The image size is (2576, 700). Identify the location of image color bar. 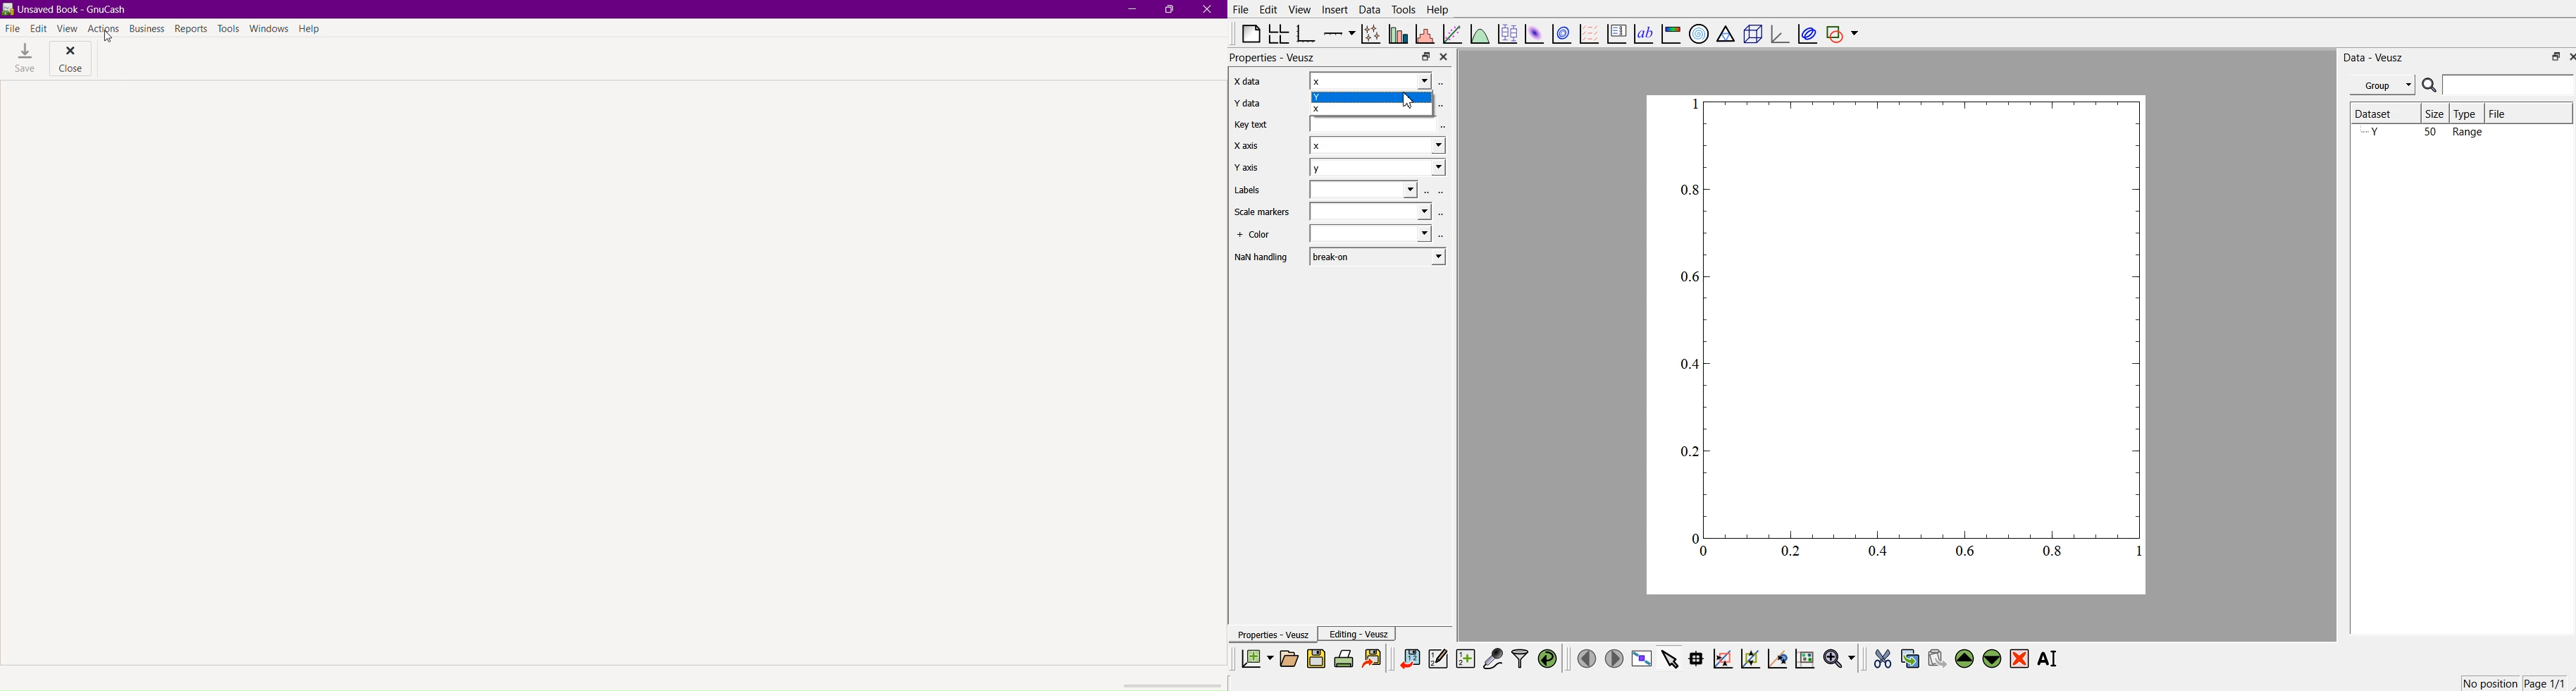
(1671, 32).